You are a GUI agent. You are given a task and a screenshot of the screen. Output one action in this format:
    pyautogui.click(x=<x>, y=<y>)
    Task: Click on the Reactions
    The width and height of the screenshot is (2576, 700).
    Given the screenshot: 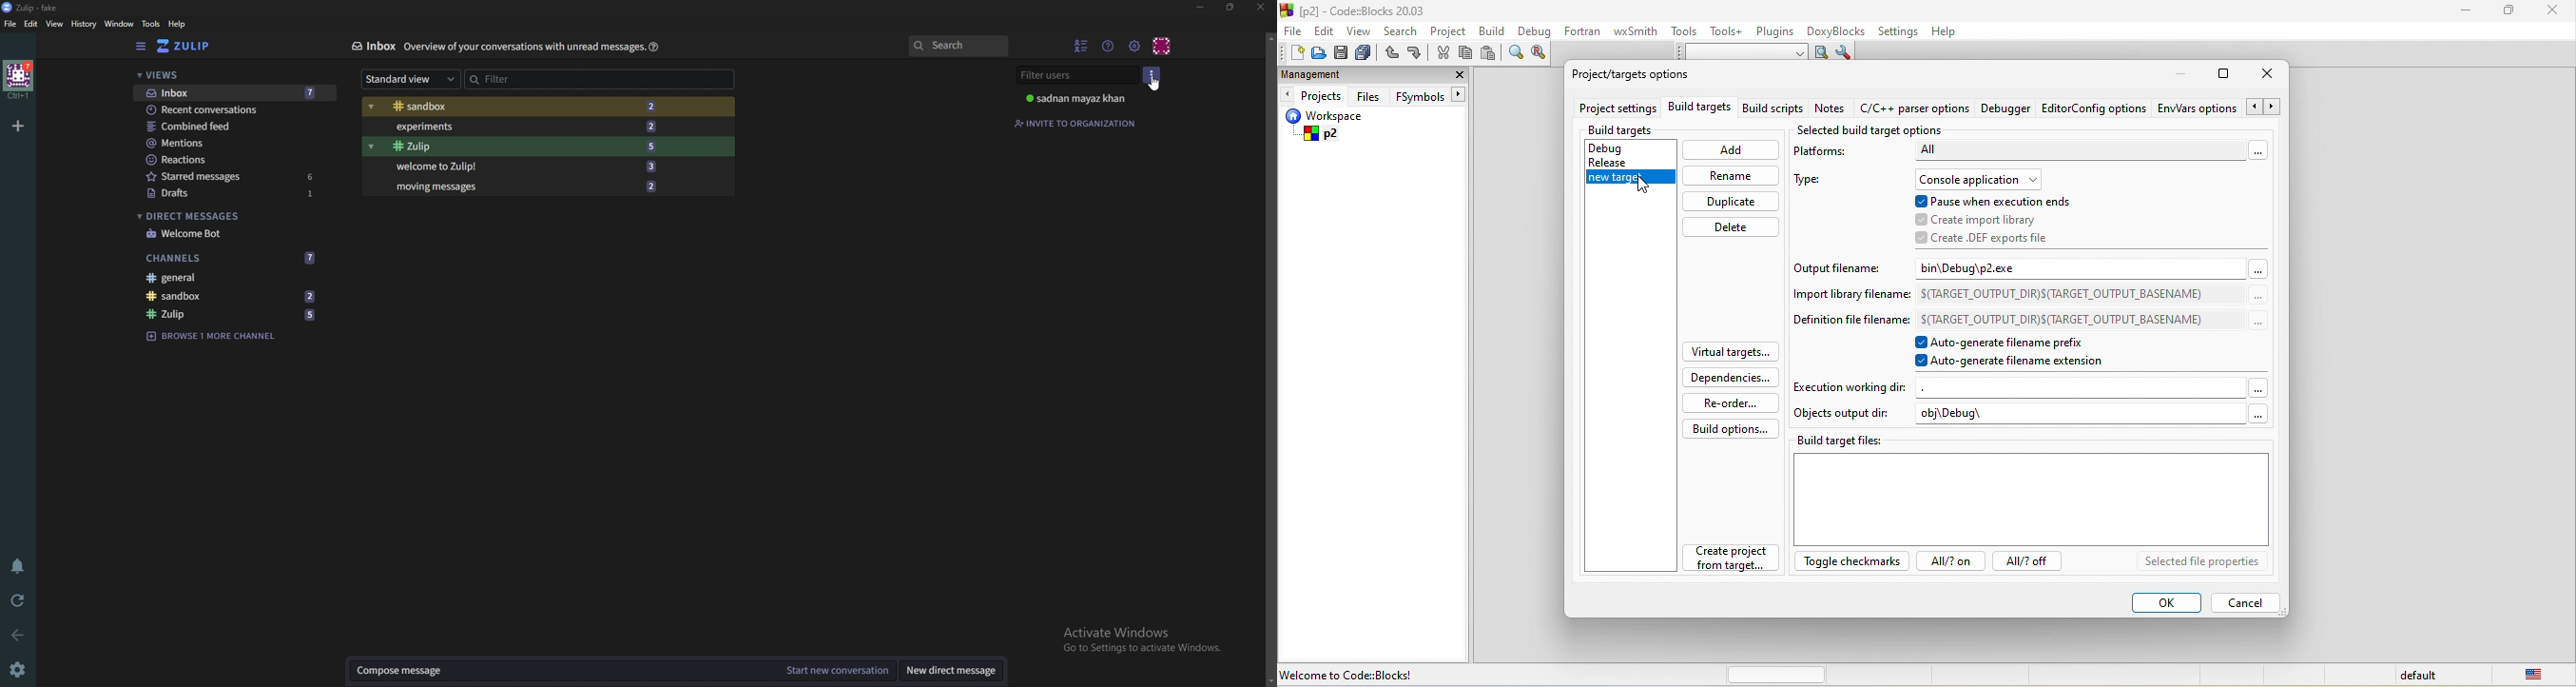 What is the action you would take?
    pyautogui.click(x=236, y=159)
    